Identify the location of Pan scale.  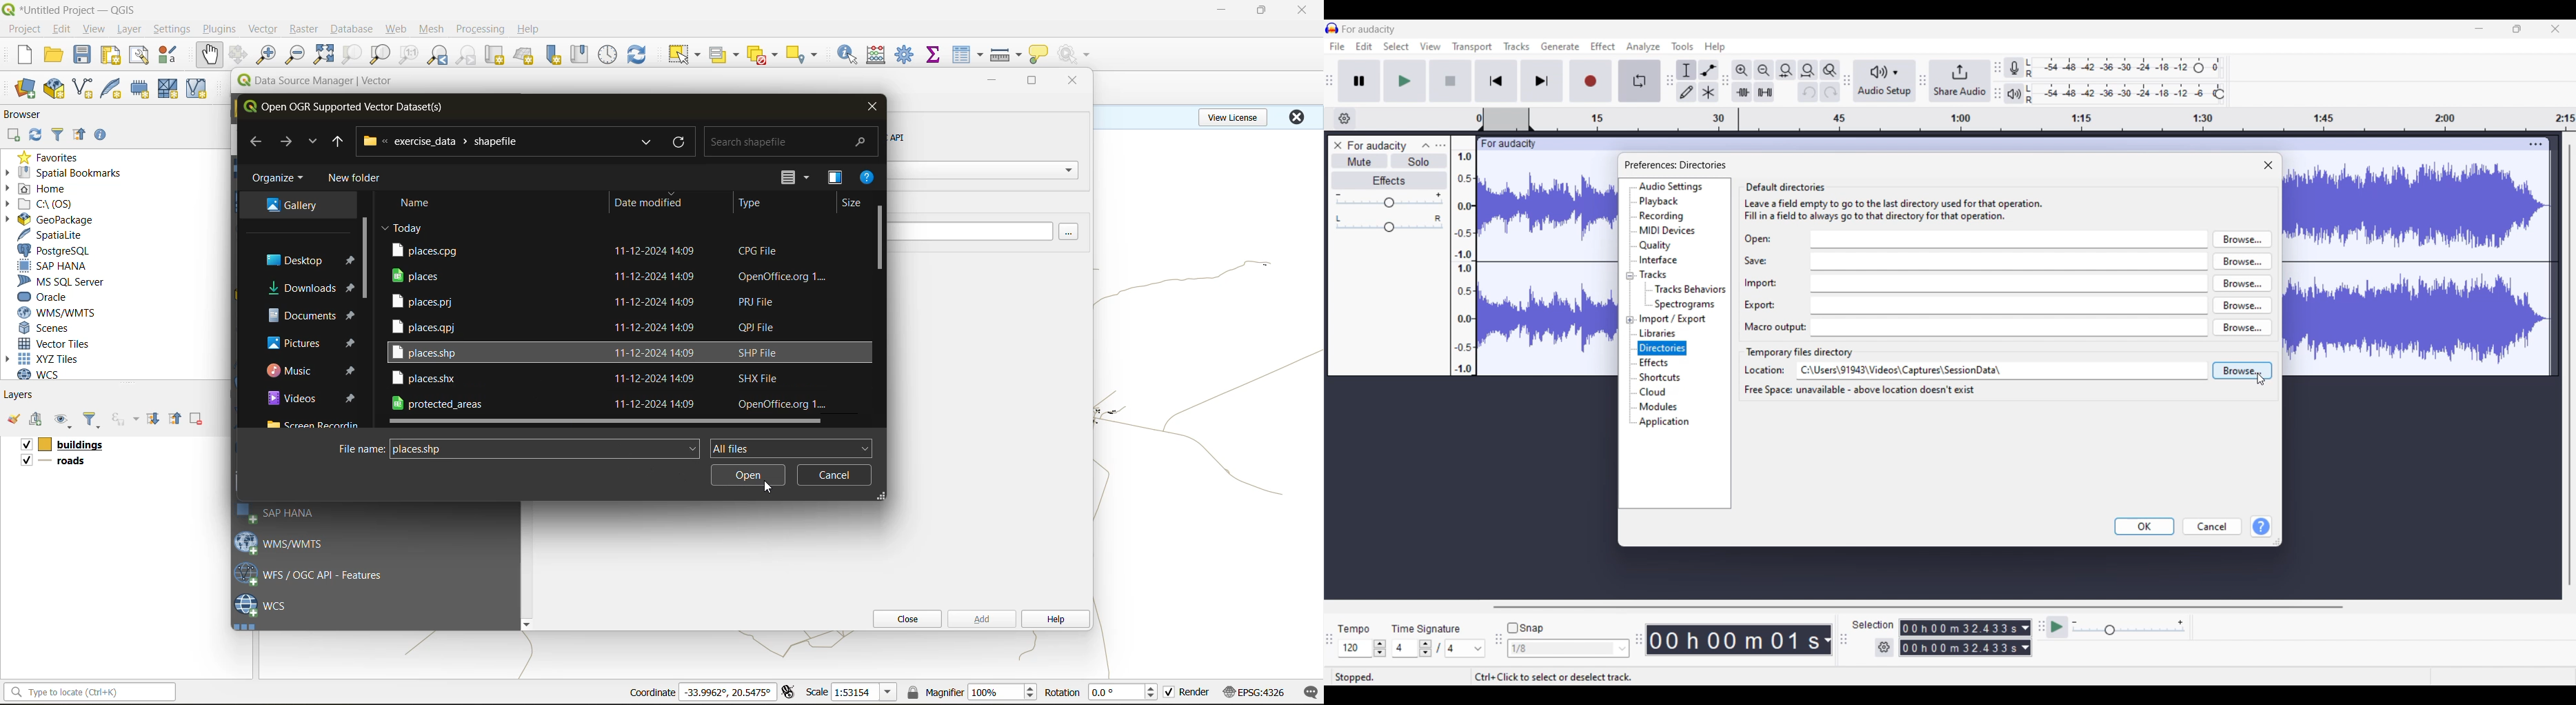
(1389, 224).